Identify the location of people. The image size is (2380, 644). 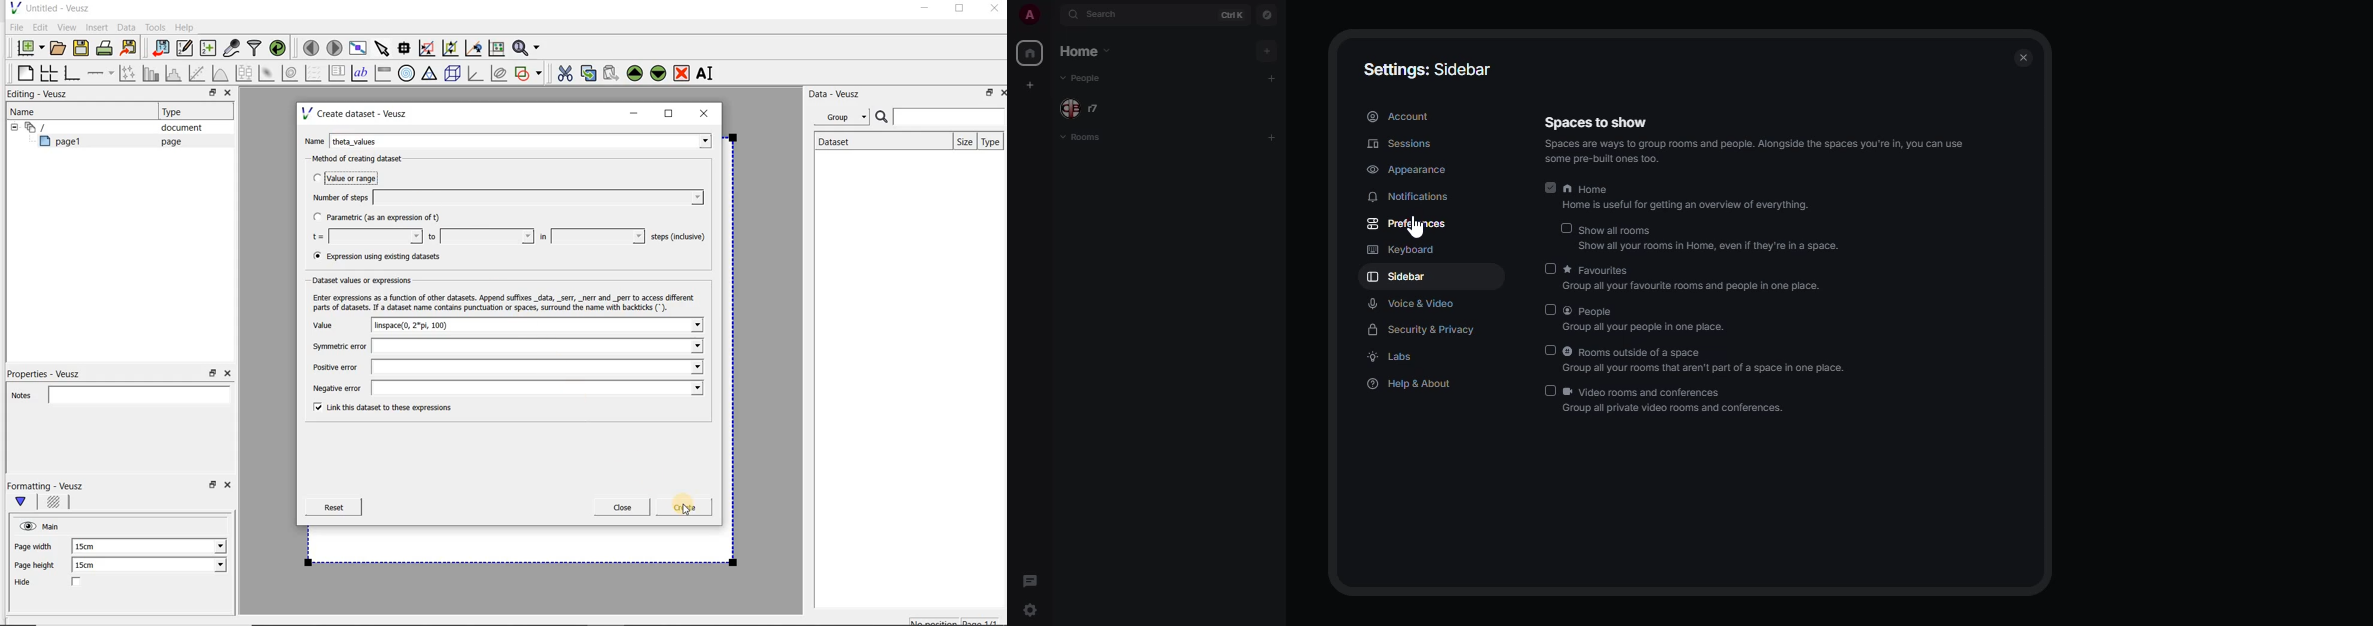
(1655, 320).